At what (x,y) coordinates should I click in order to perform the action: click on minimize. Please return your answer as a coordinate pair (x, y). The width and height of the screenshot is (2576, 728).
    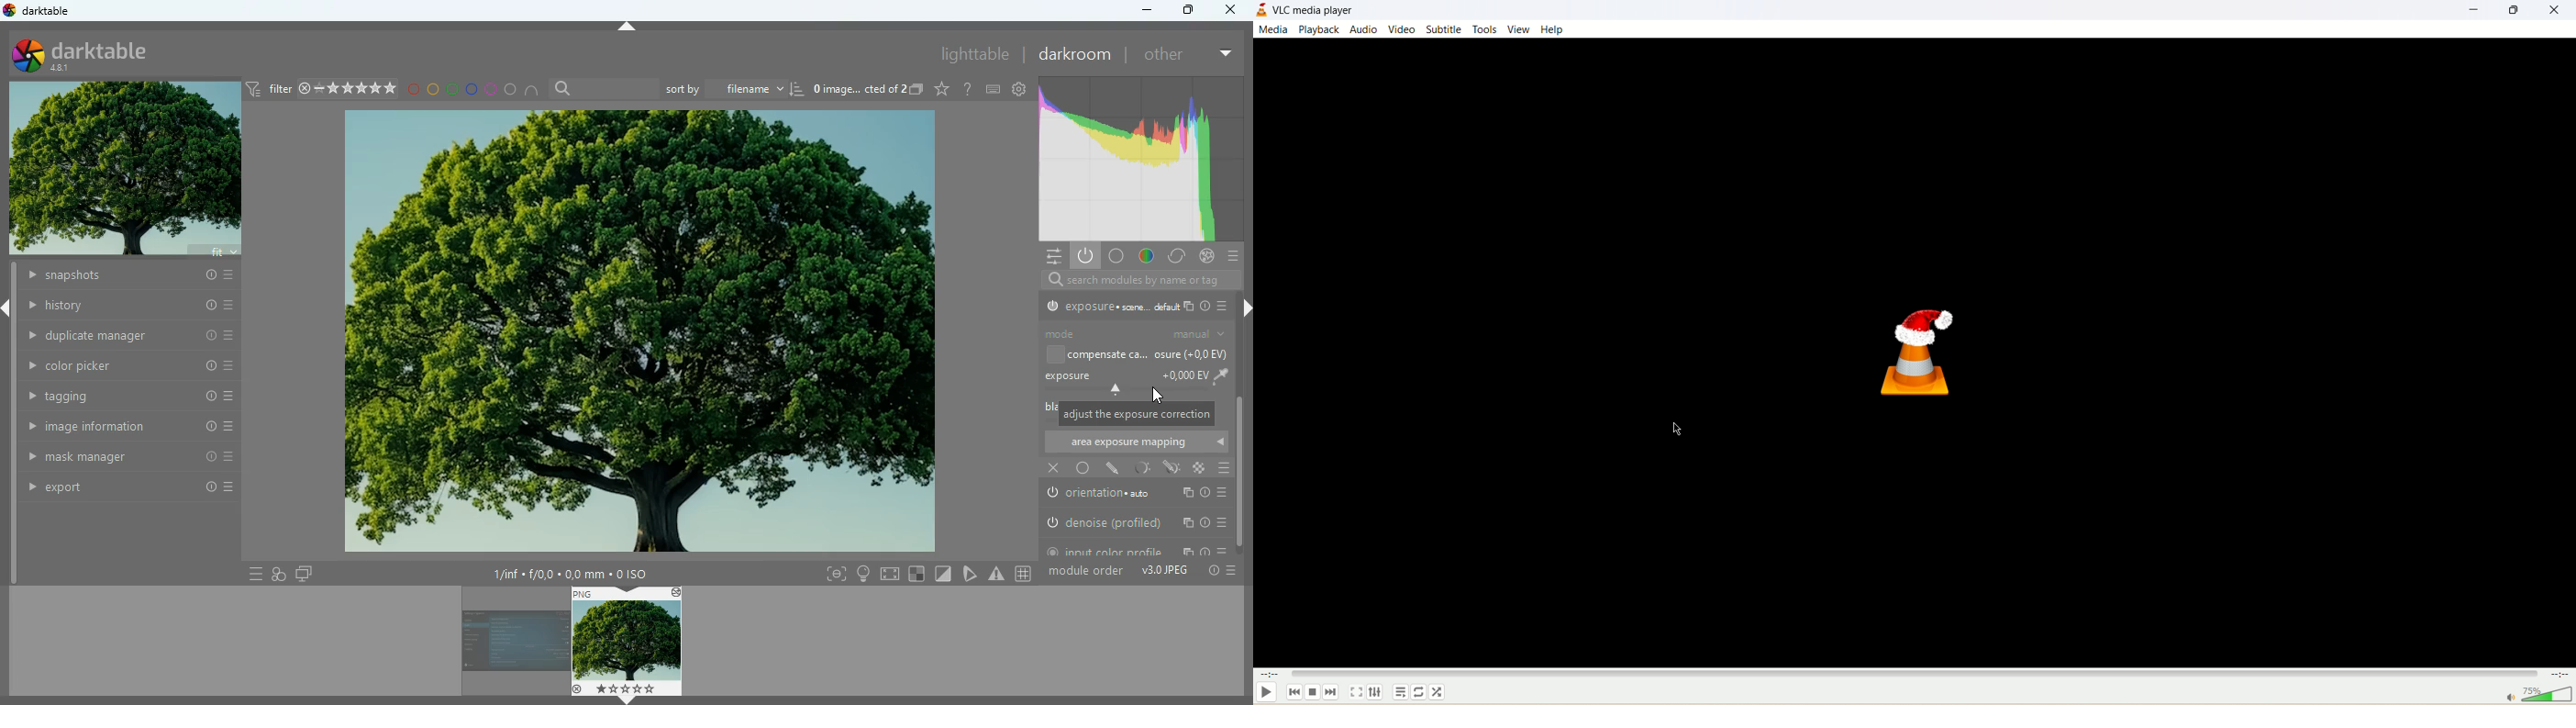
    Looking at the image, I should click on (1148, 12).